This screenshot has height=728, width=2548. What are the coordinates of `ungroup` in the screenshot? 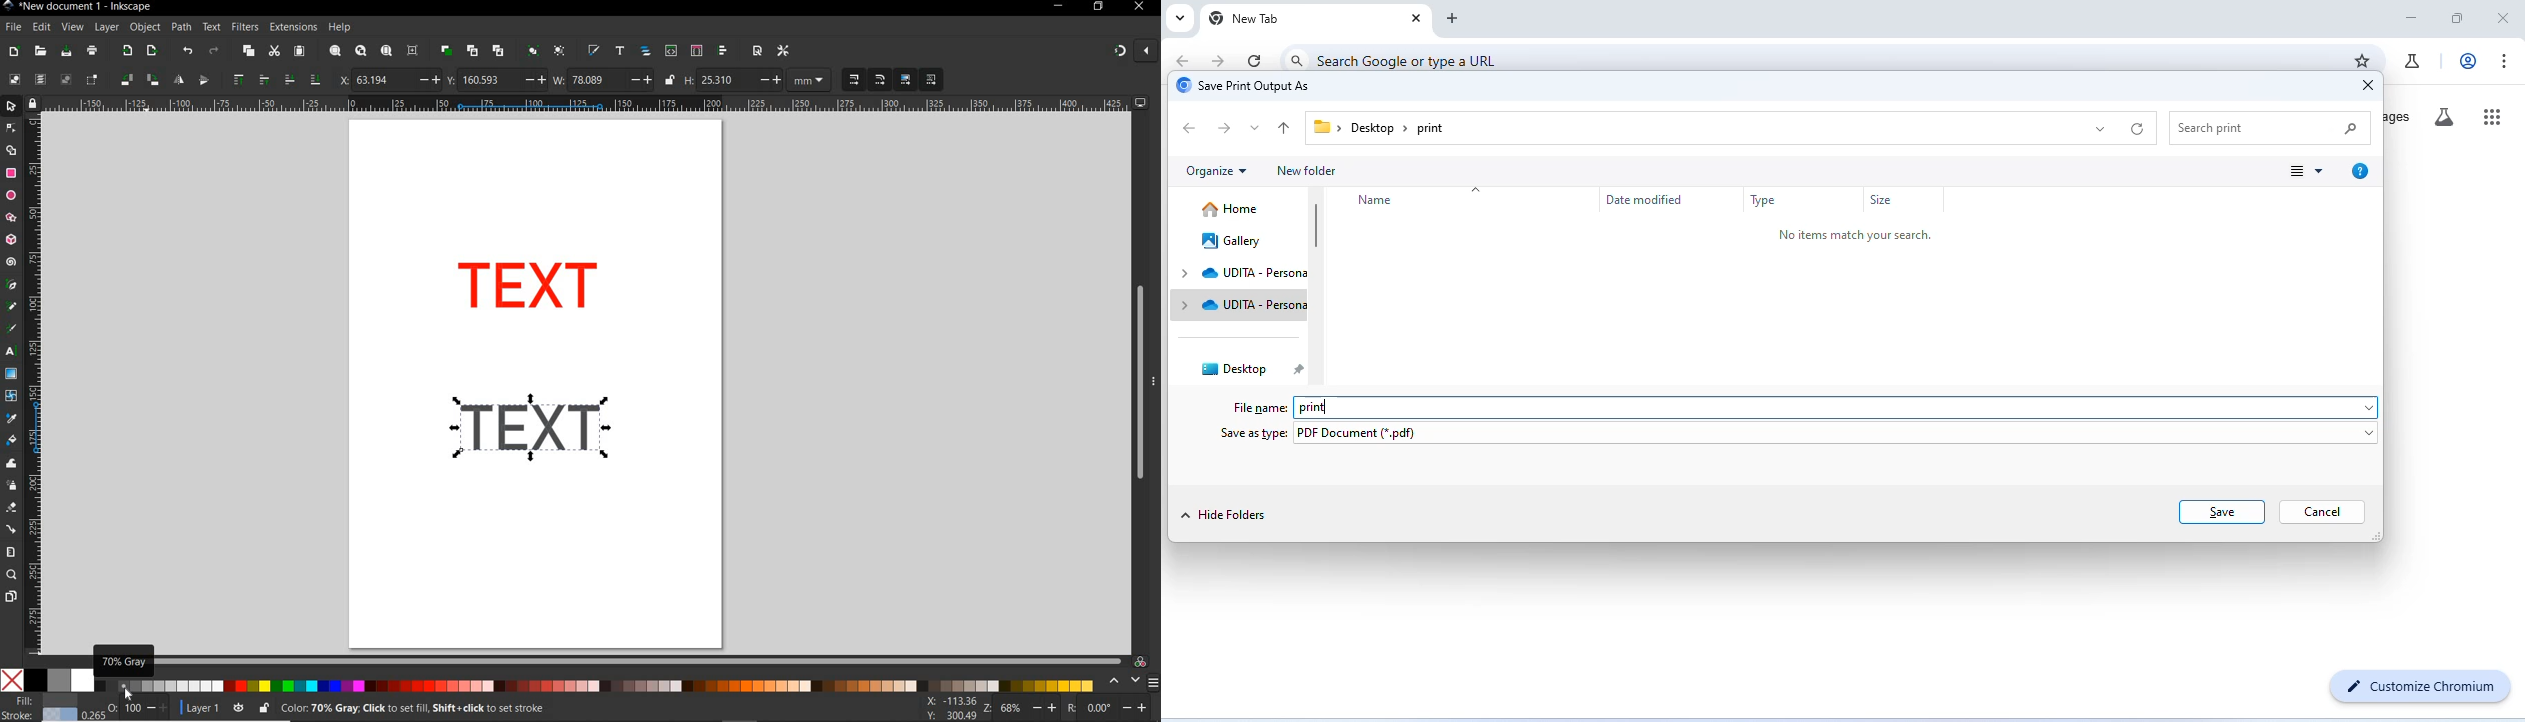 It's located at (559, 52).